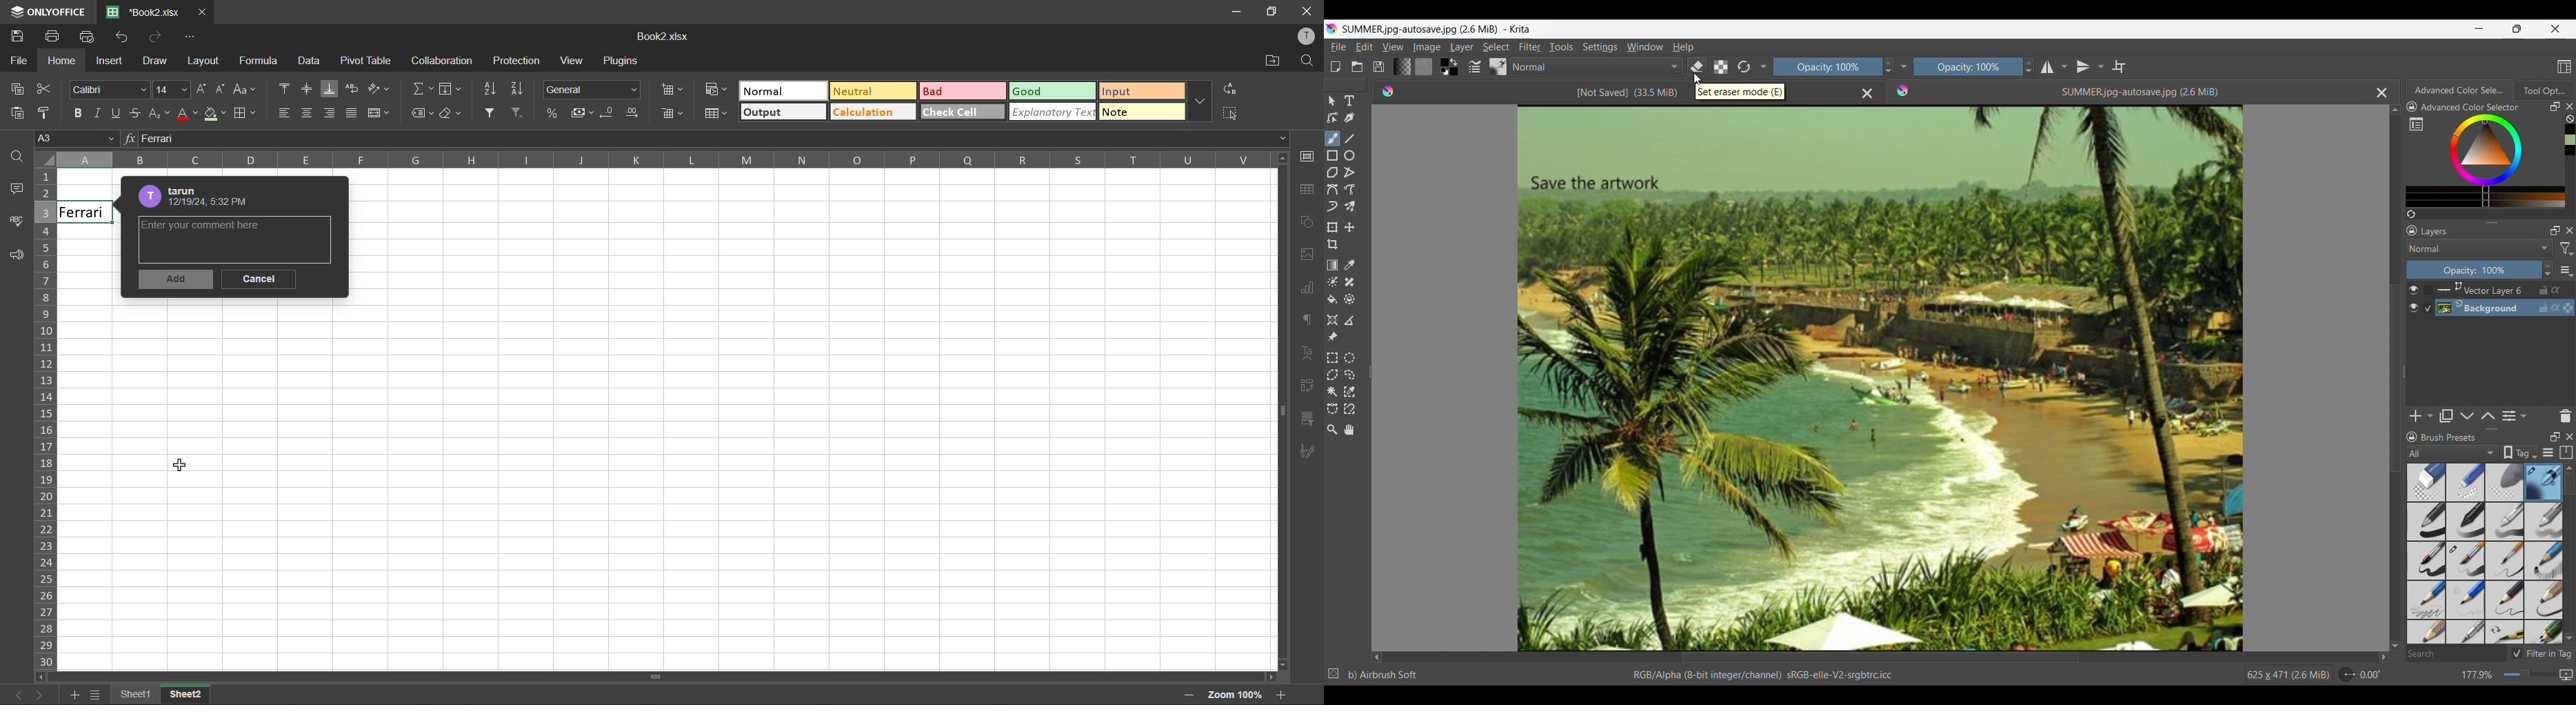 The image size is (2576, 728). What do you see at coordinates (1761, 676) in the screenshot?
I see `RGB/Alpha (8-bit integer/channel) sRGB-elle-V2-srgbtrc.icc` at bounding box center [1761, 676].